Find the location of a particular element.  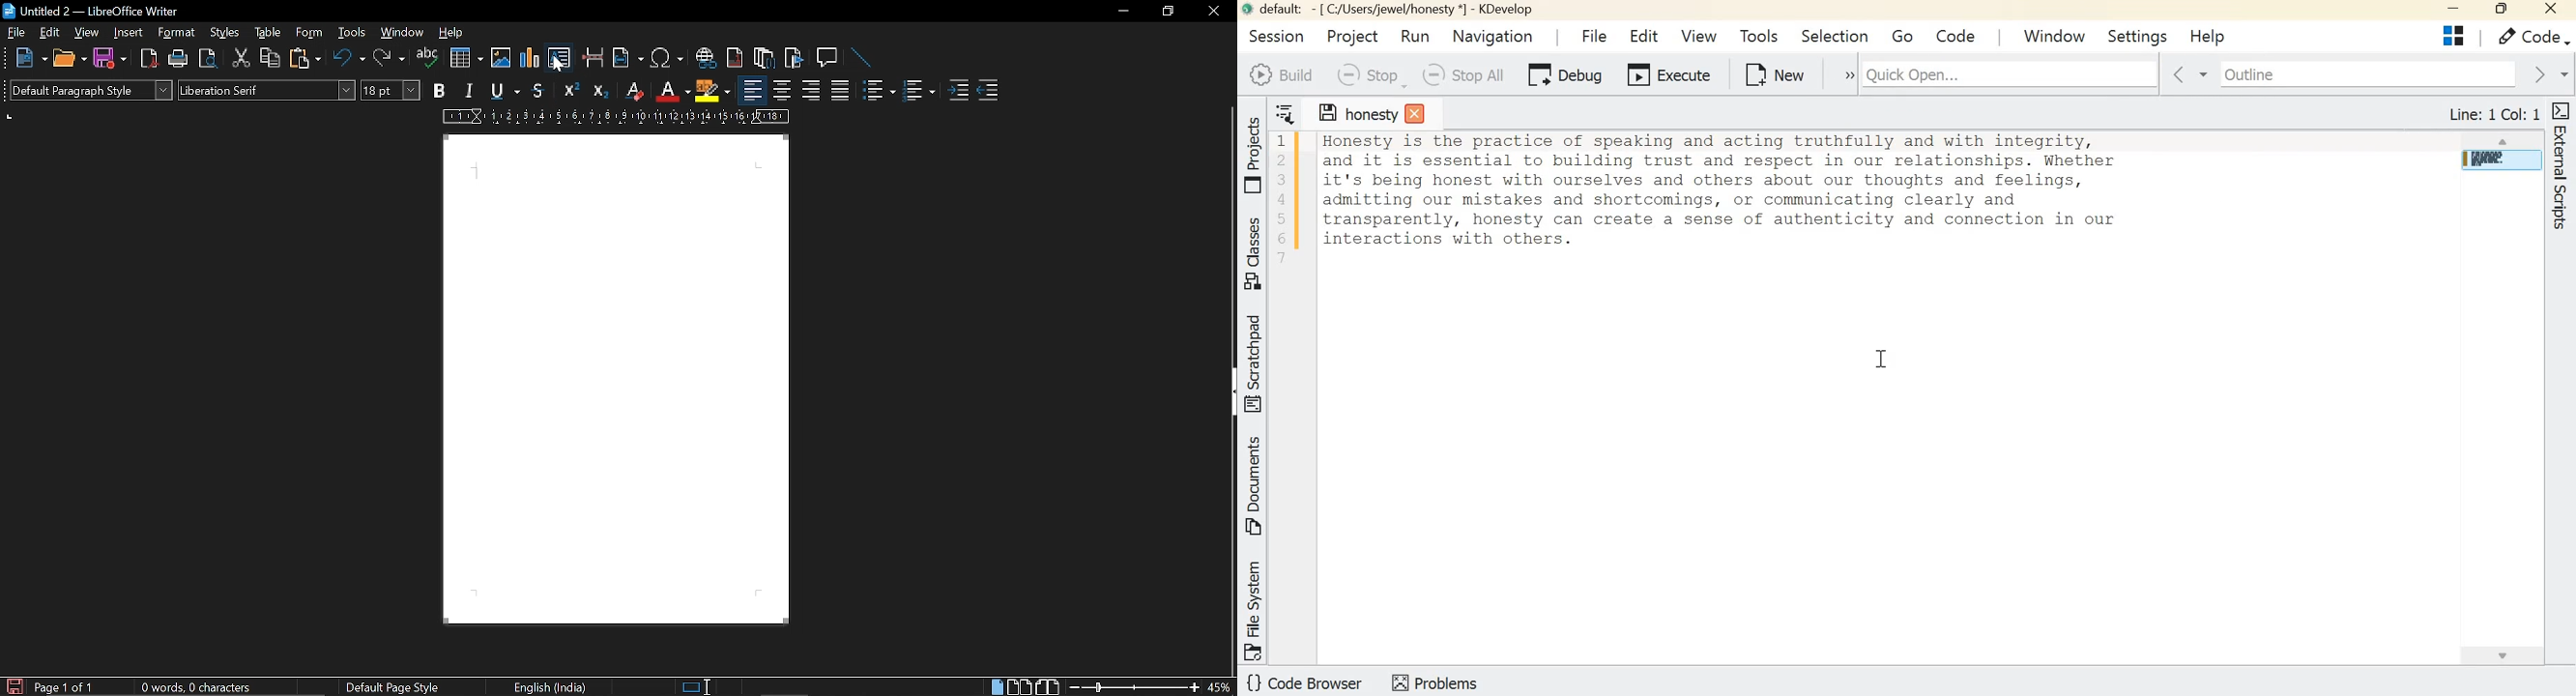

insert chart is located at coordinates (467, 58).